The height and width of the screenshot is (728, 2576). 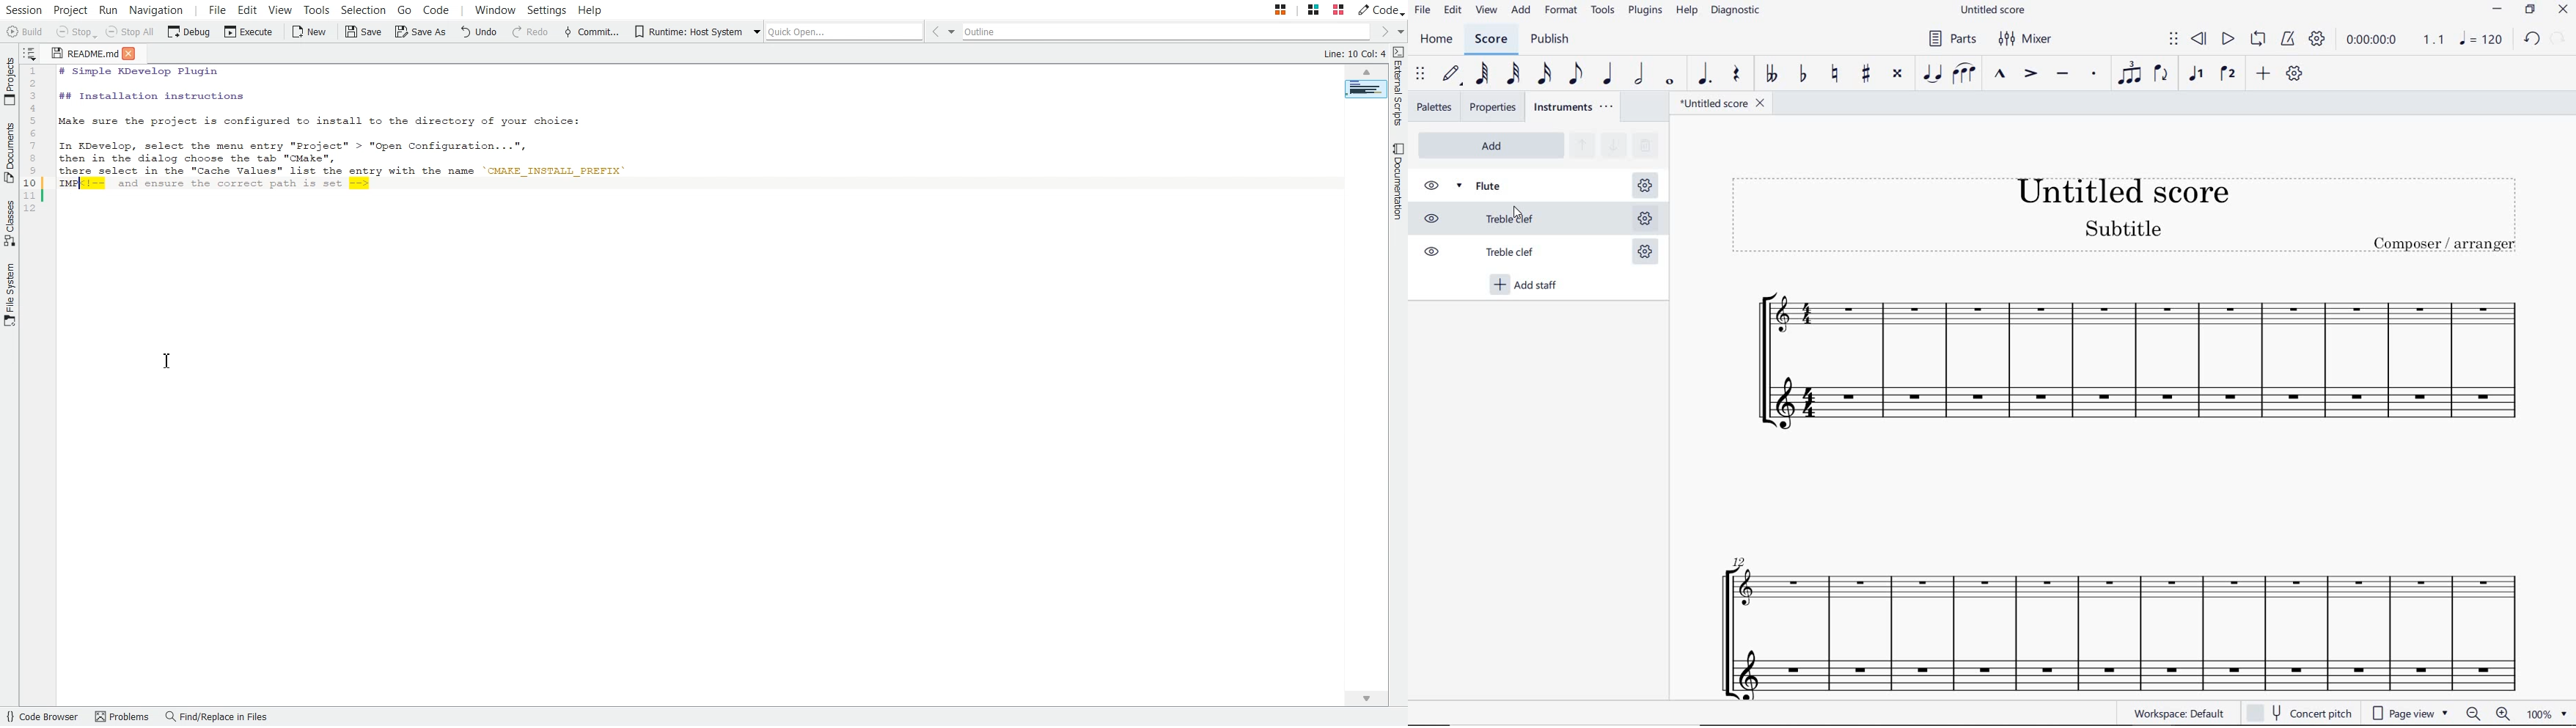 I want to click on TOGGLE DOUBLE-FLAT, so click(x=1770, y=74).